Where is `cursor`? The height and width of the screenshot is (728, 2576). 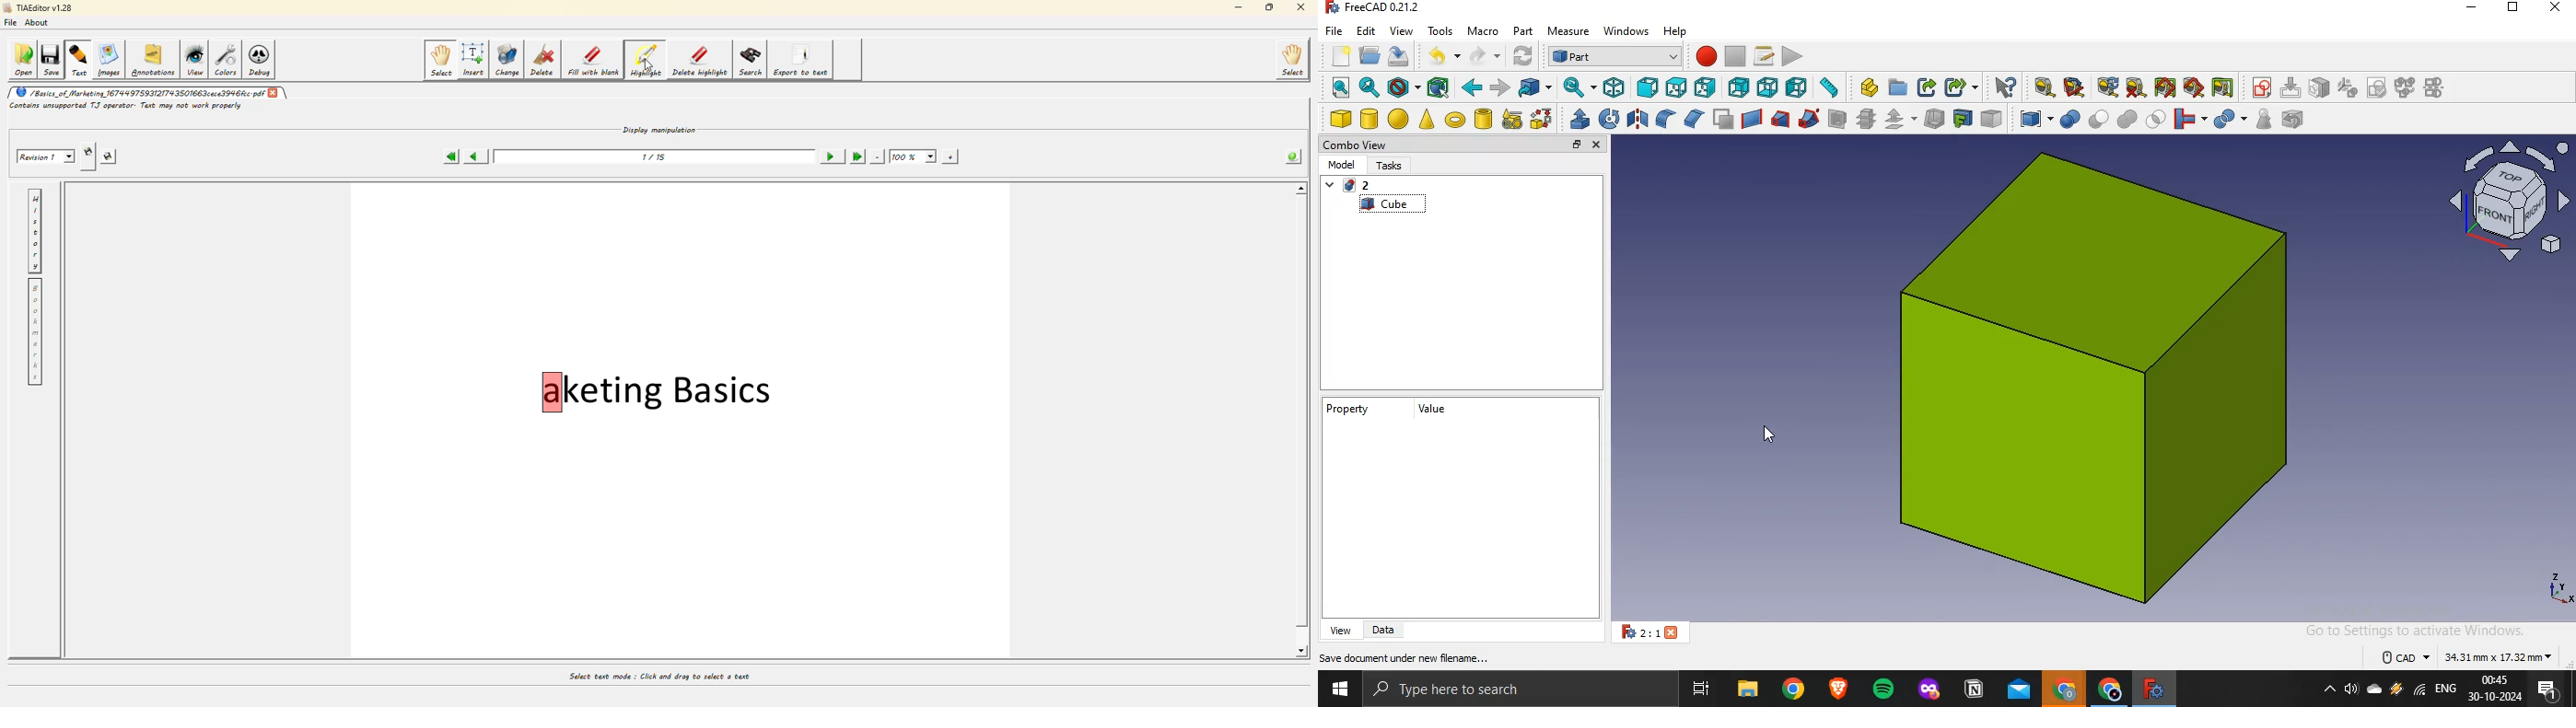 cursor is located at coordinates (1458, 136).